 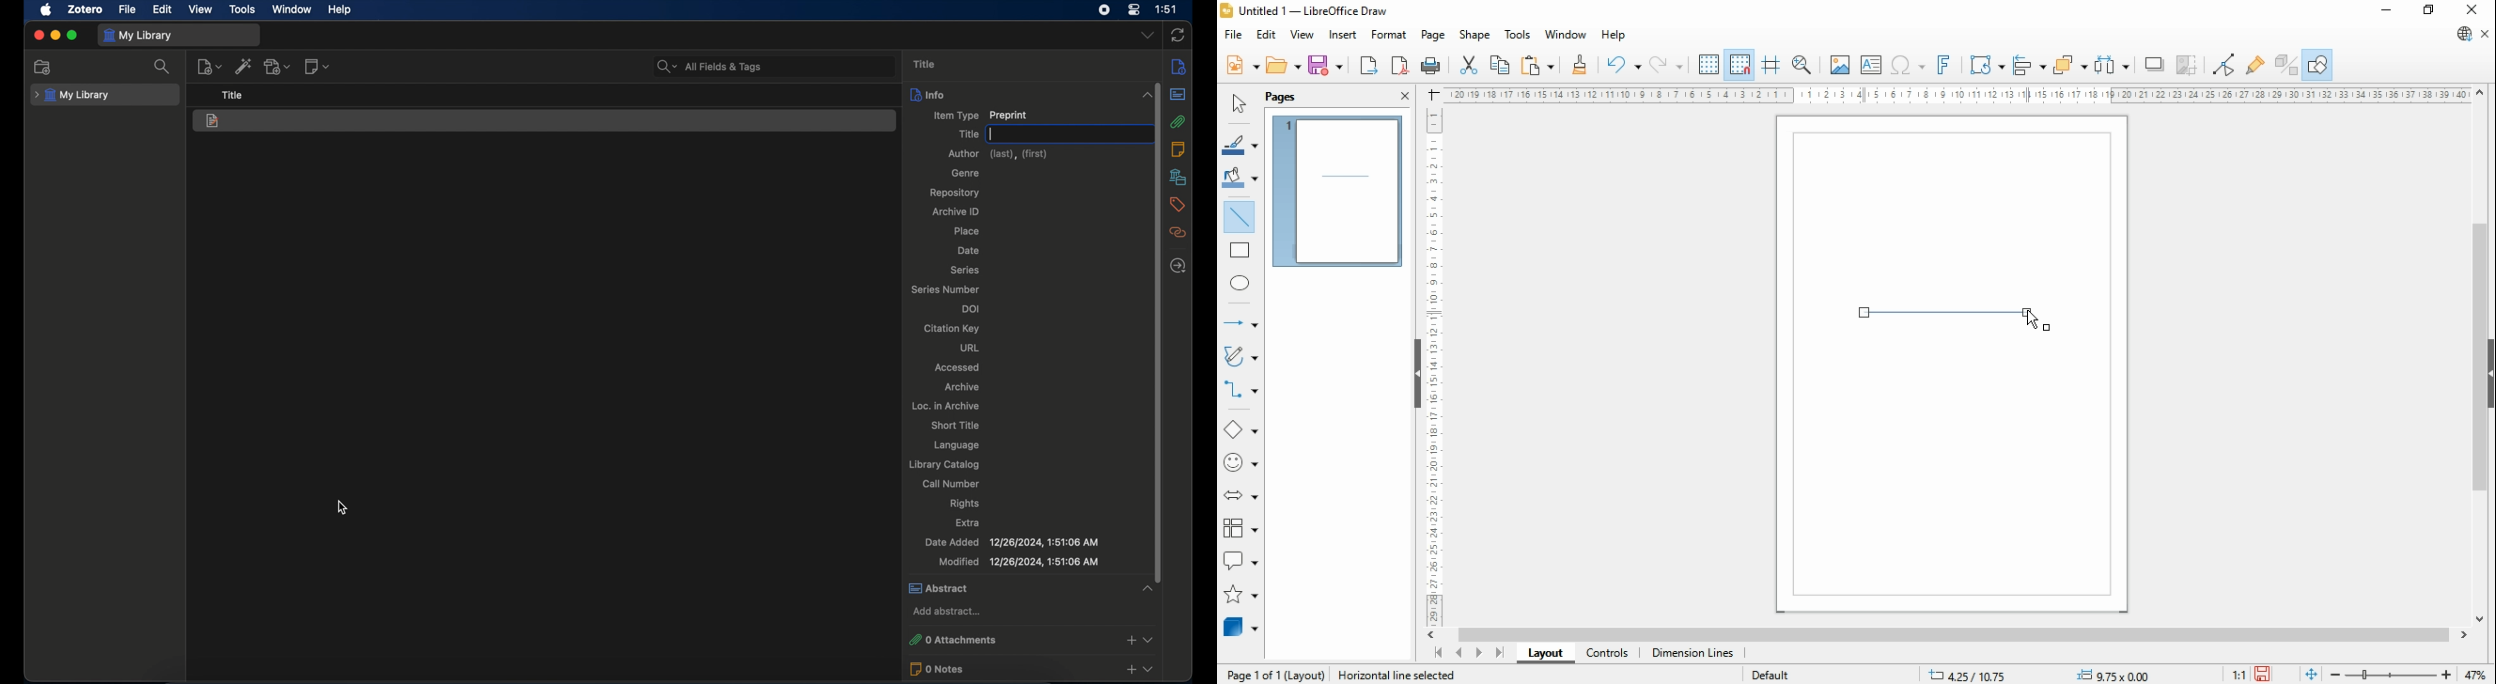 What do you see at coordinates (1607, 654) in the screenshot?
I see `controls` at bounding box center [1607, 654].